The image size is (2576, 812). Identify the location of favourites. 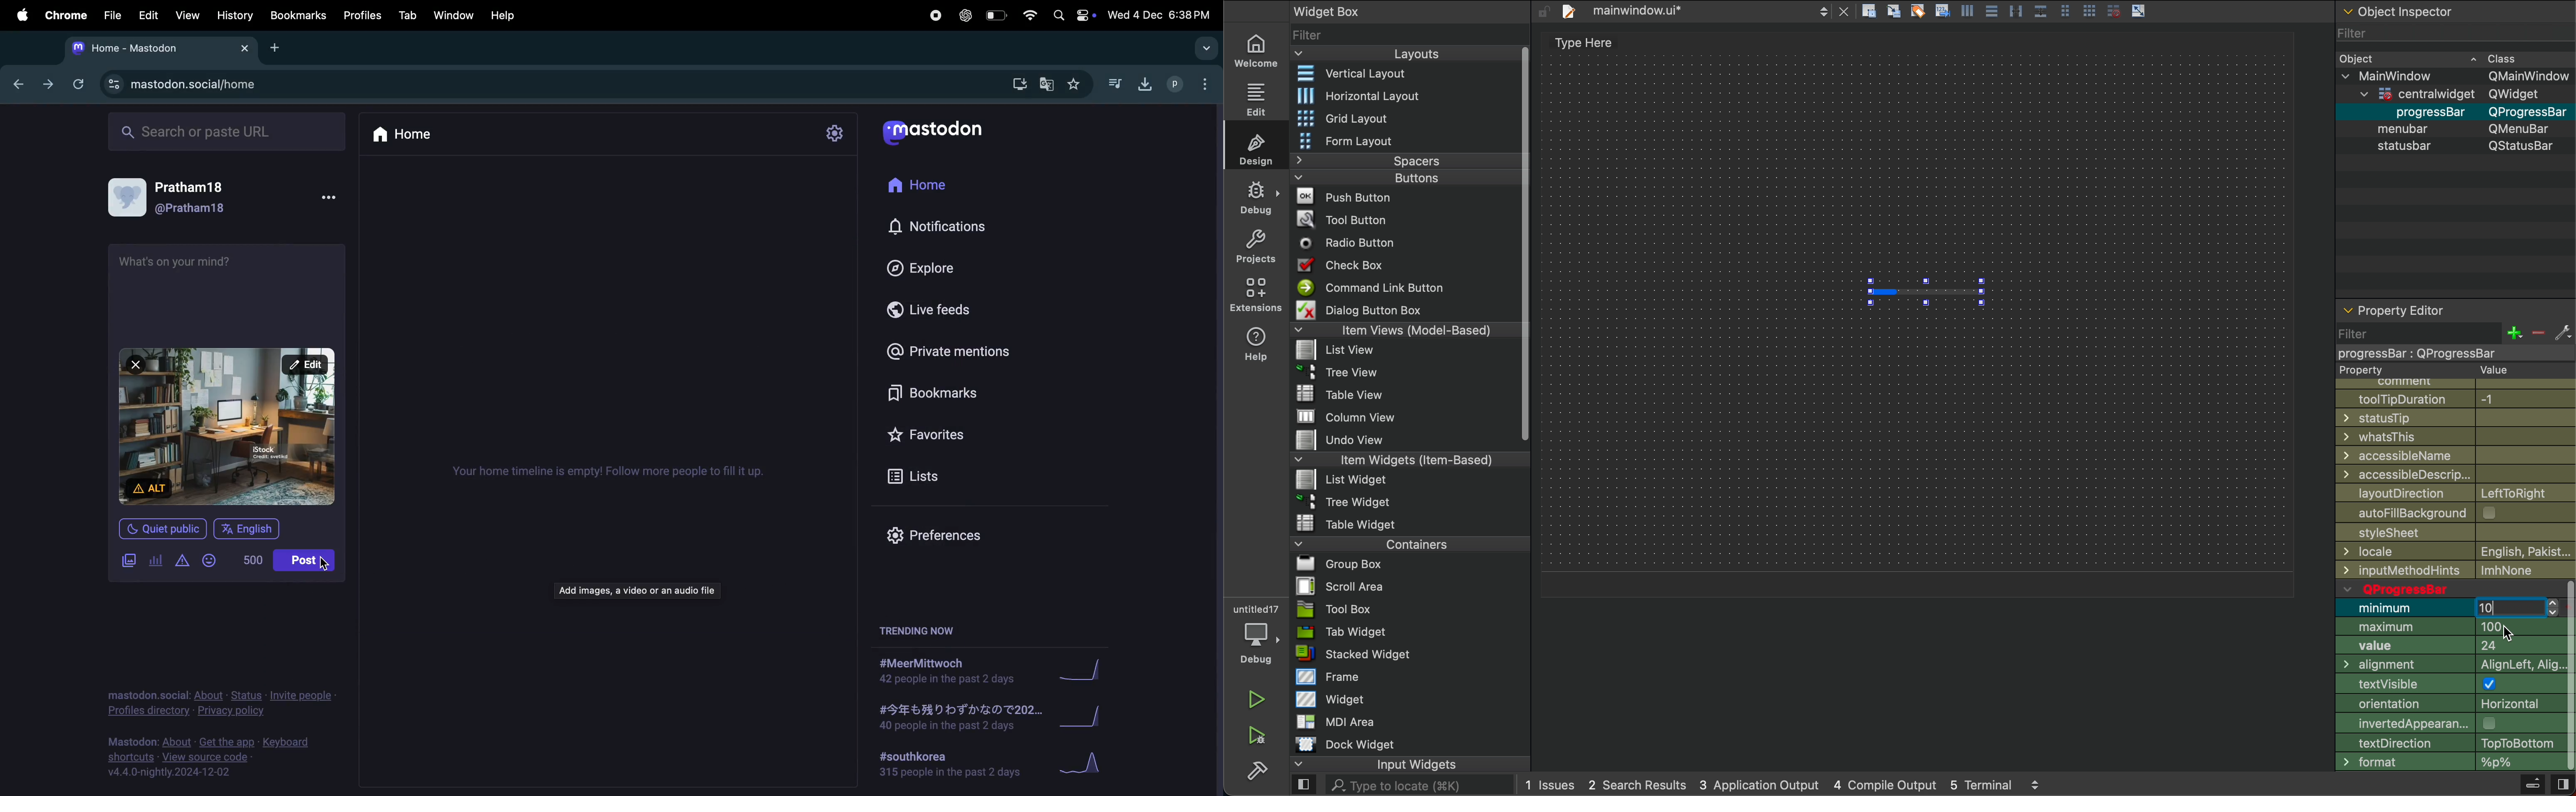
(1076, 84).